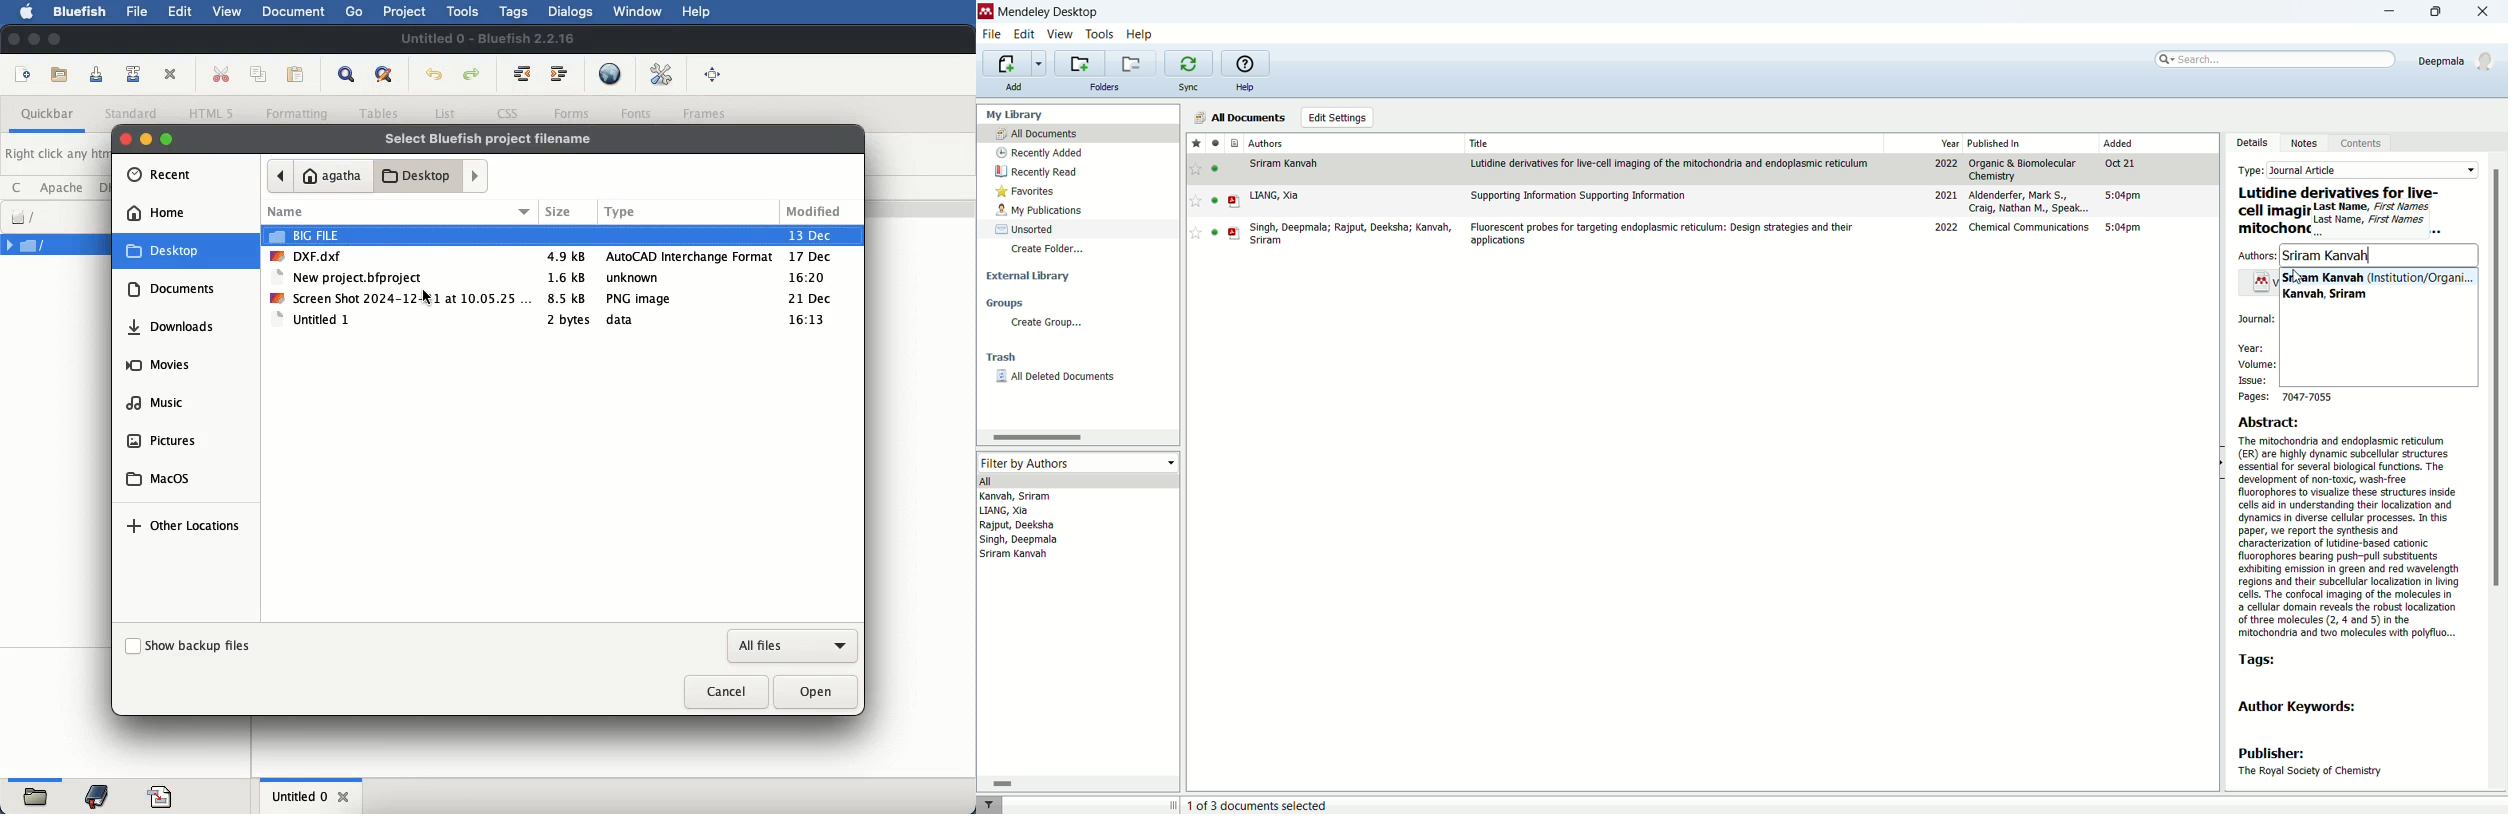  What do you see at coordinates (635, 112) in the screenshot?
I see `fonts` at bounding box center [635, 112].